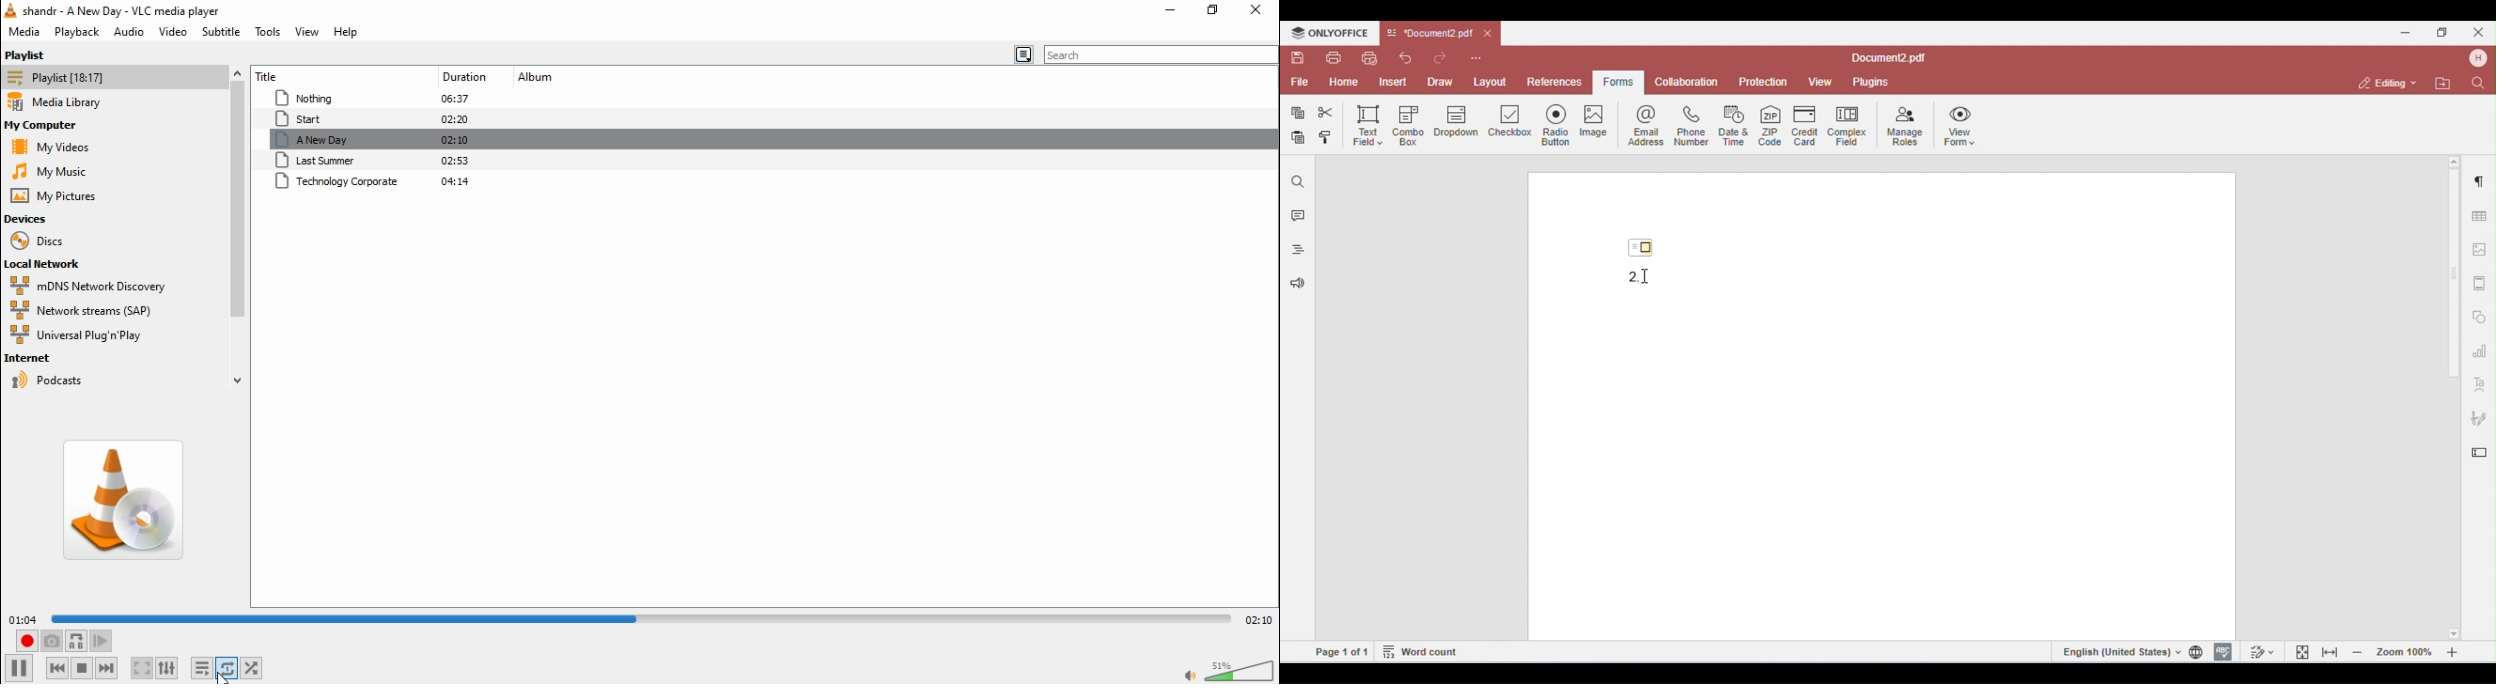 Image resolution: width=2520 pixels, height=700 pixels. What do you see at coordinates (57, 667) in the screenshot?
I see `previous media in playlist, skips backward when held` at bounding box center [57, 667].